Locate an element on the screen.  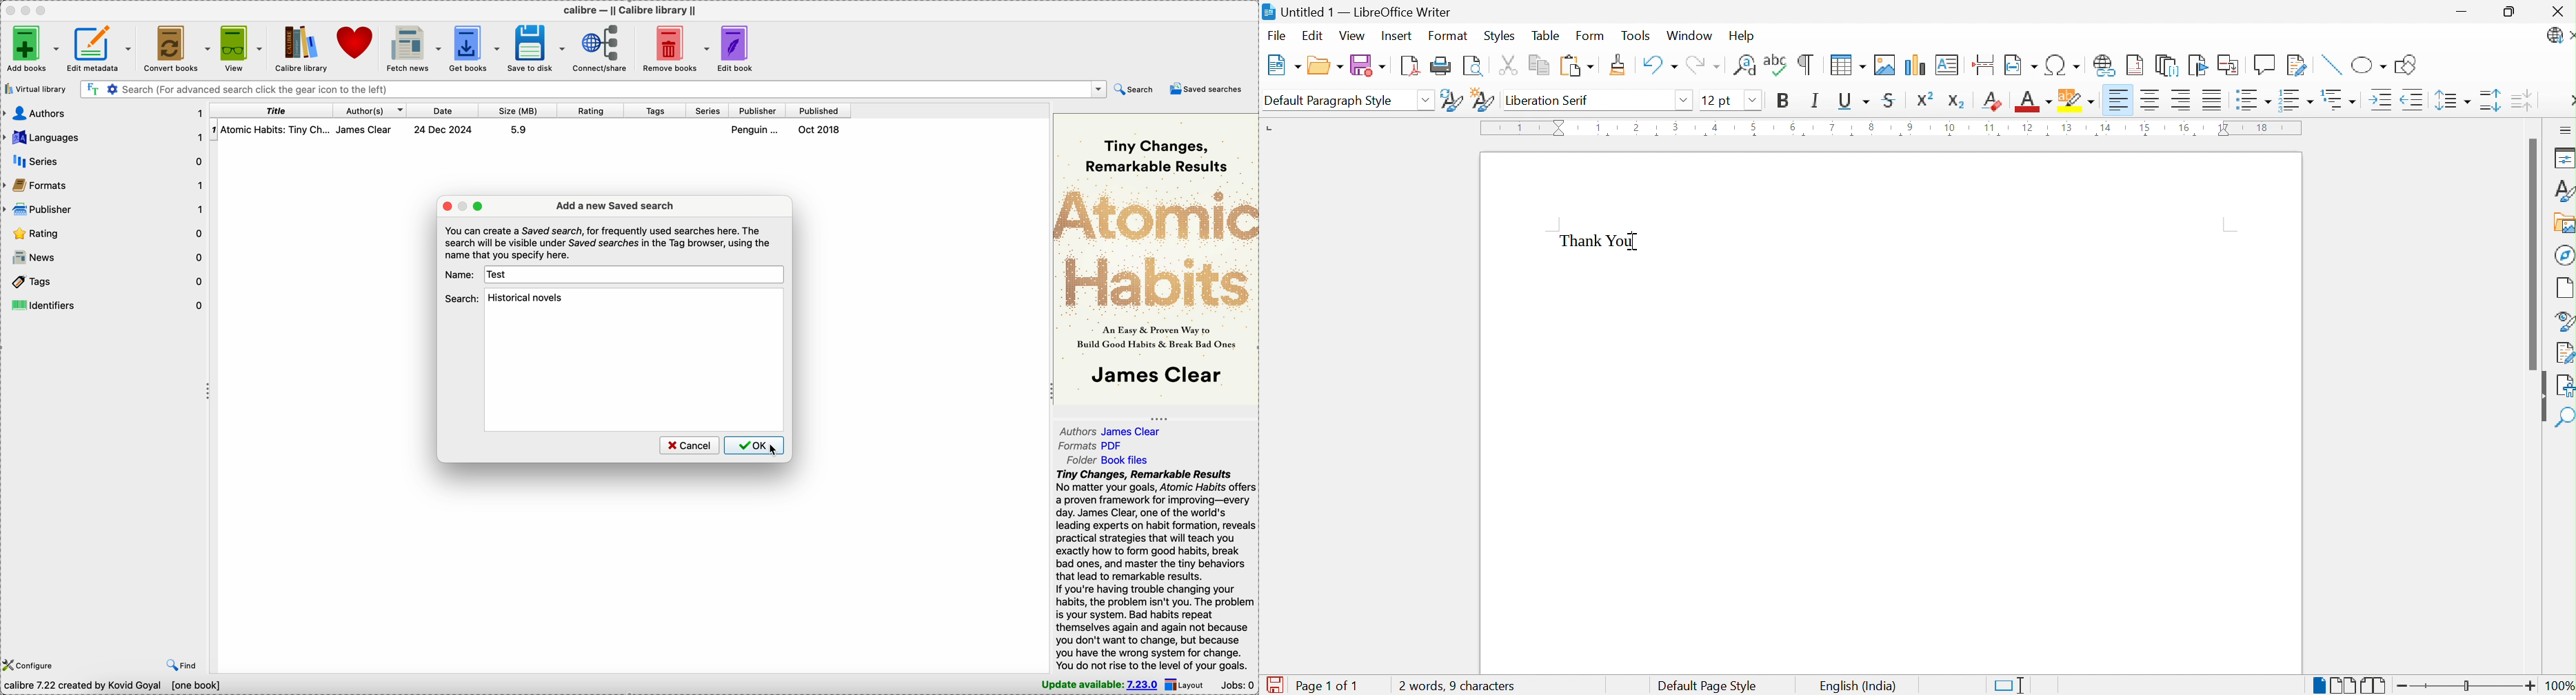
1 - index number is located at coordinates (214, 130).